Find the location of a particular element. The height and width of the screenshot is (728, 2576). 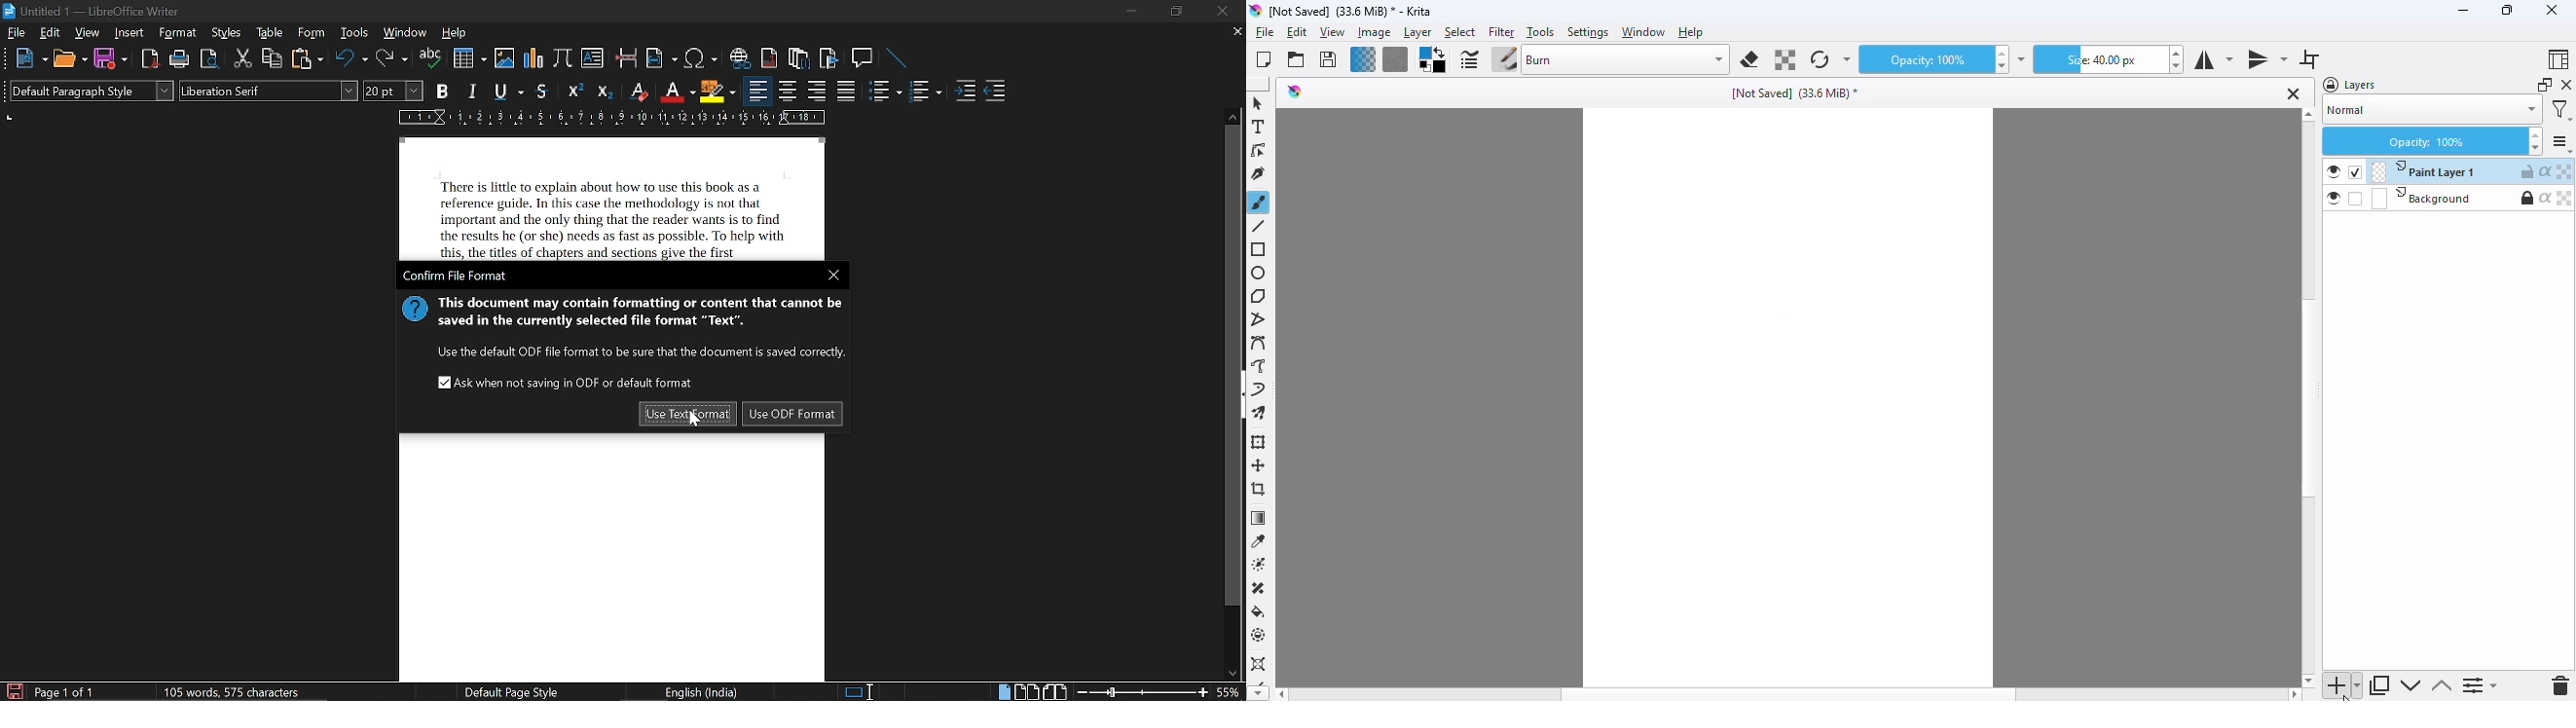

multiple page view is located at coordinates (1026, 692).